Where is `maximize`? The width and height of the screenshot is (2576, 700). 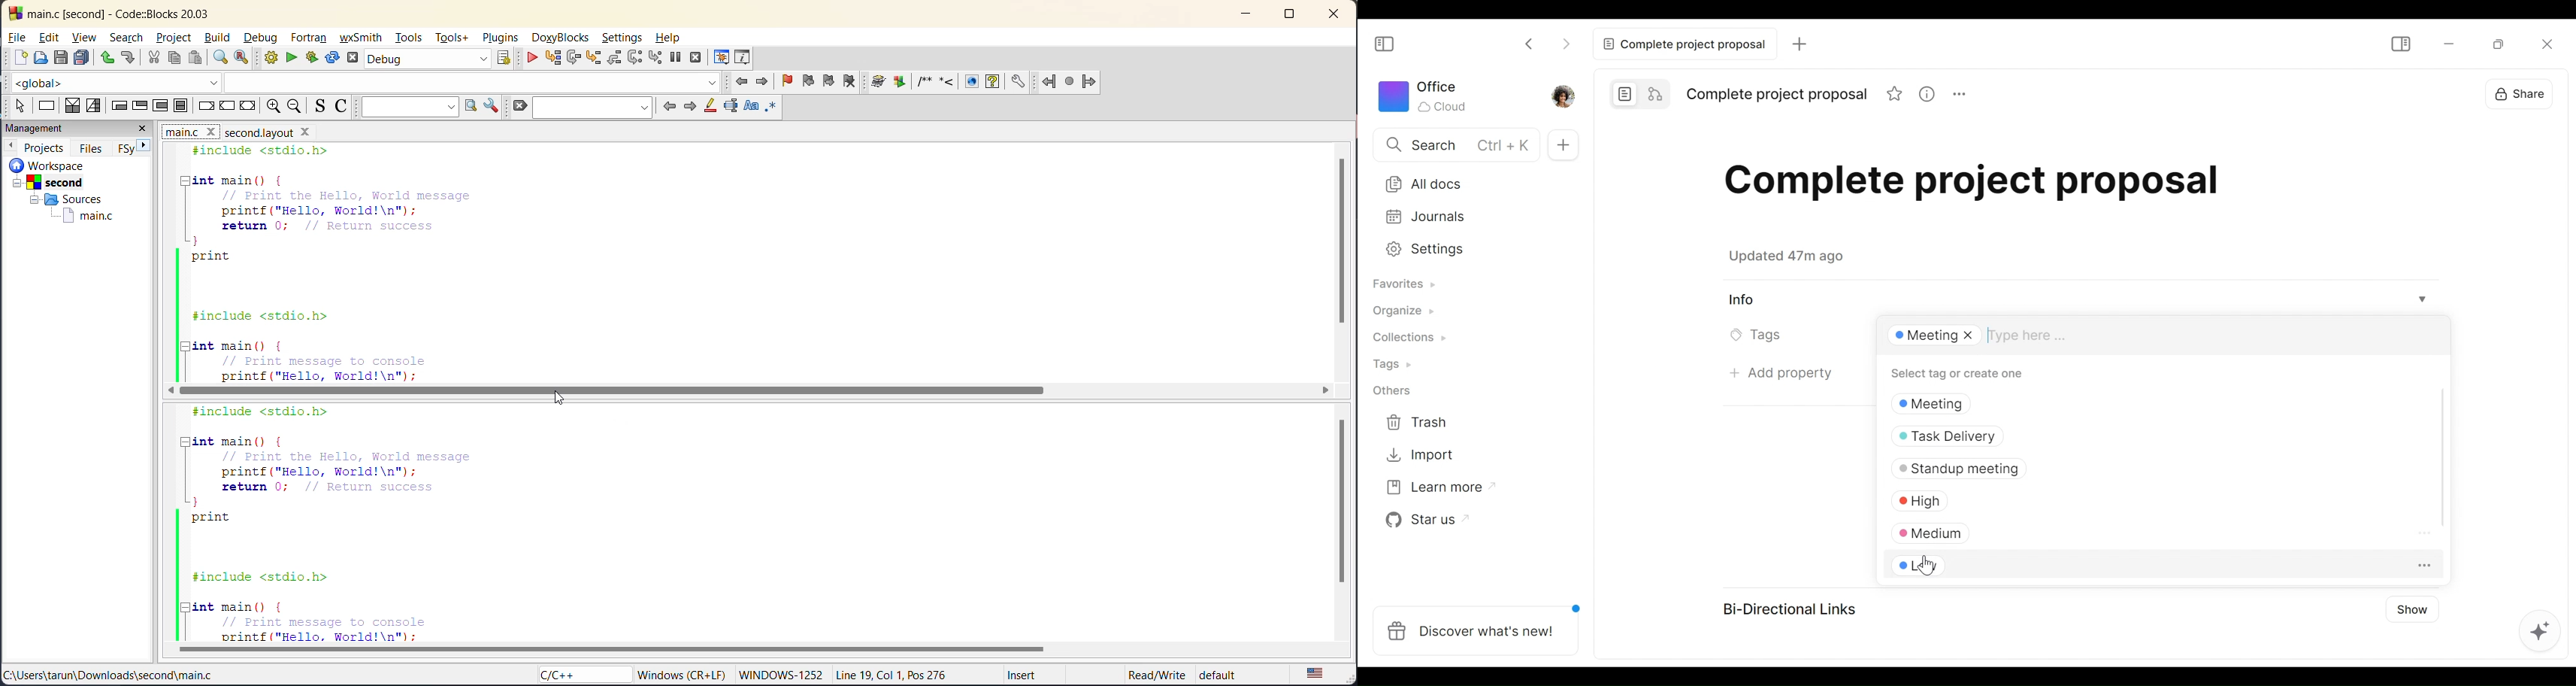
maximize is located at coordinates (1293, 15).